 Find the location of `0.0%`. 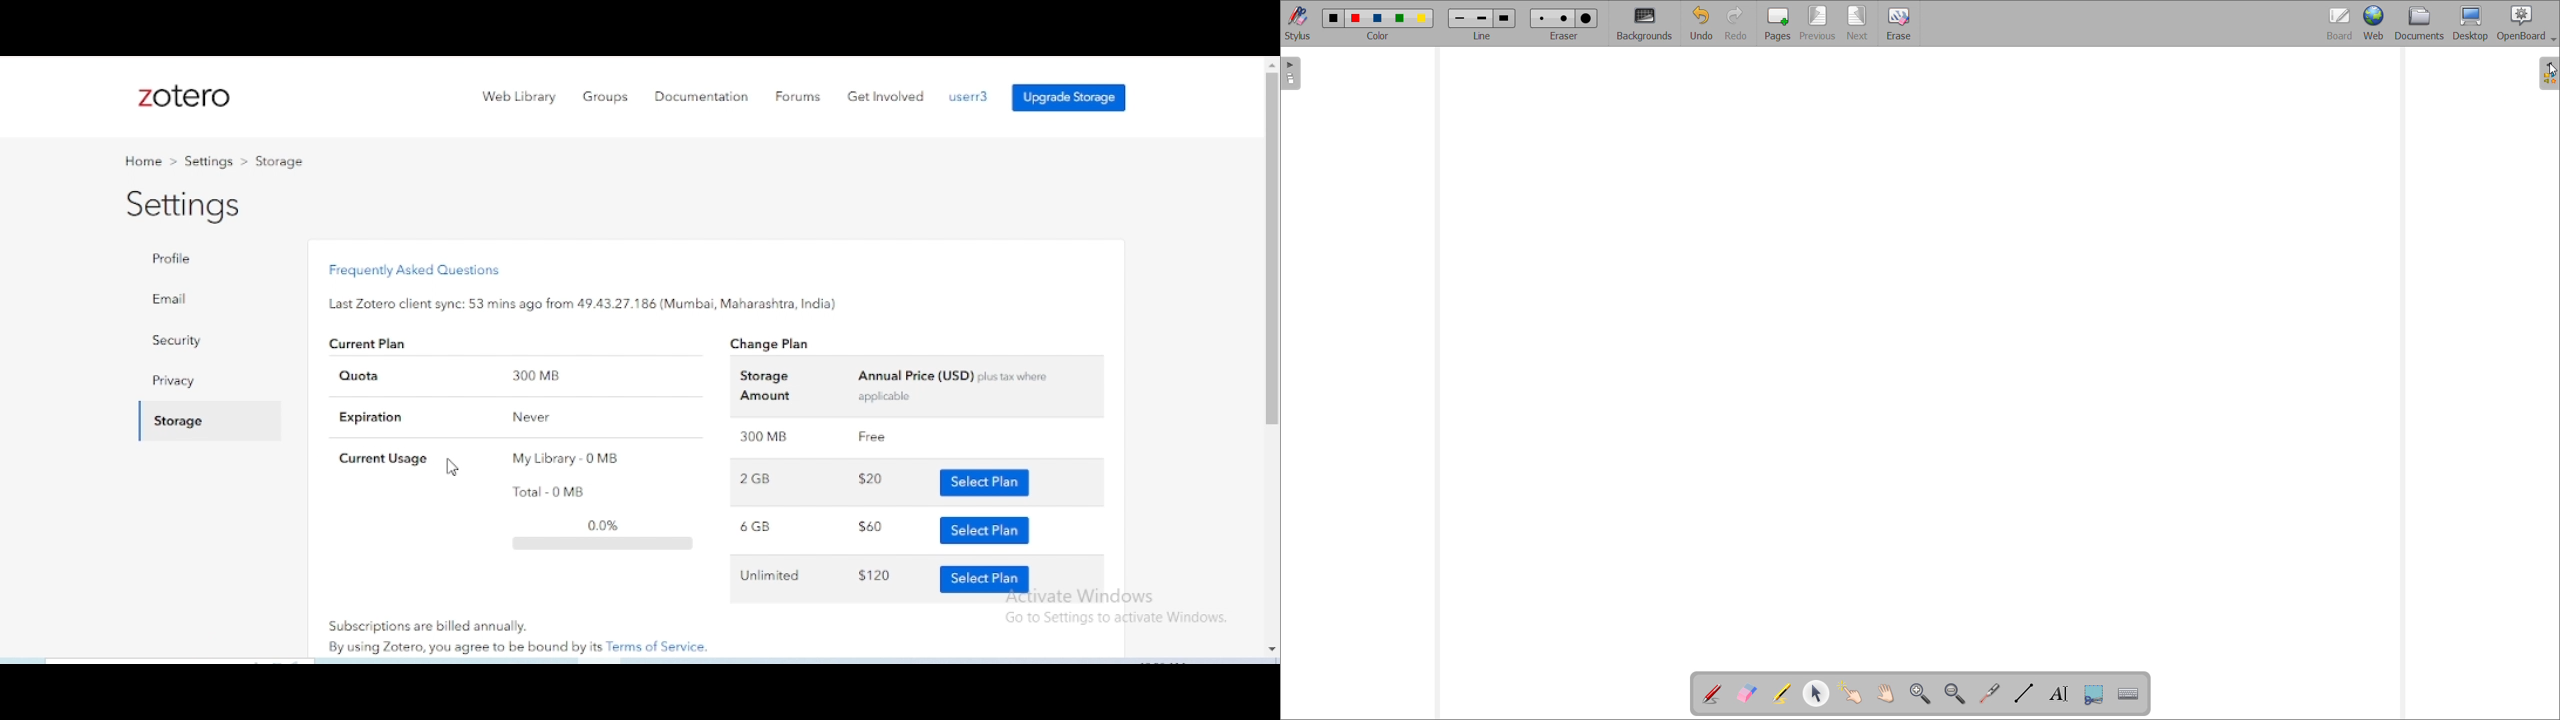

0.0% is located at coordinates (604, 535).